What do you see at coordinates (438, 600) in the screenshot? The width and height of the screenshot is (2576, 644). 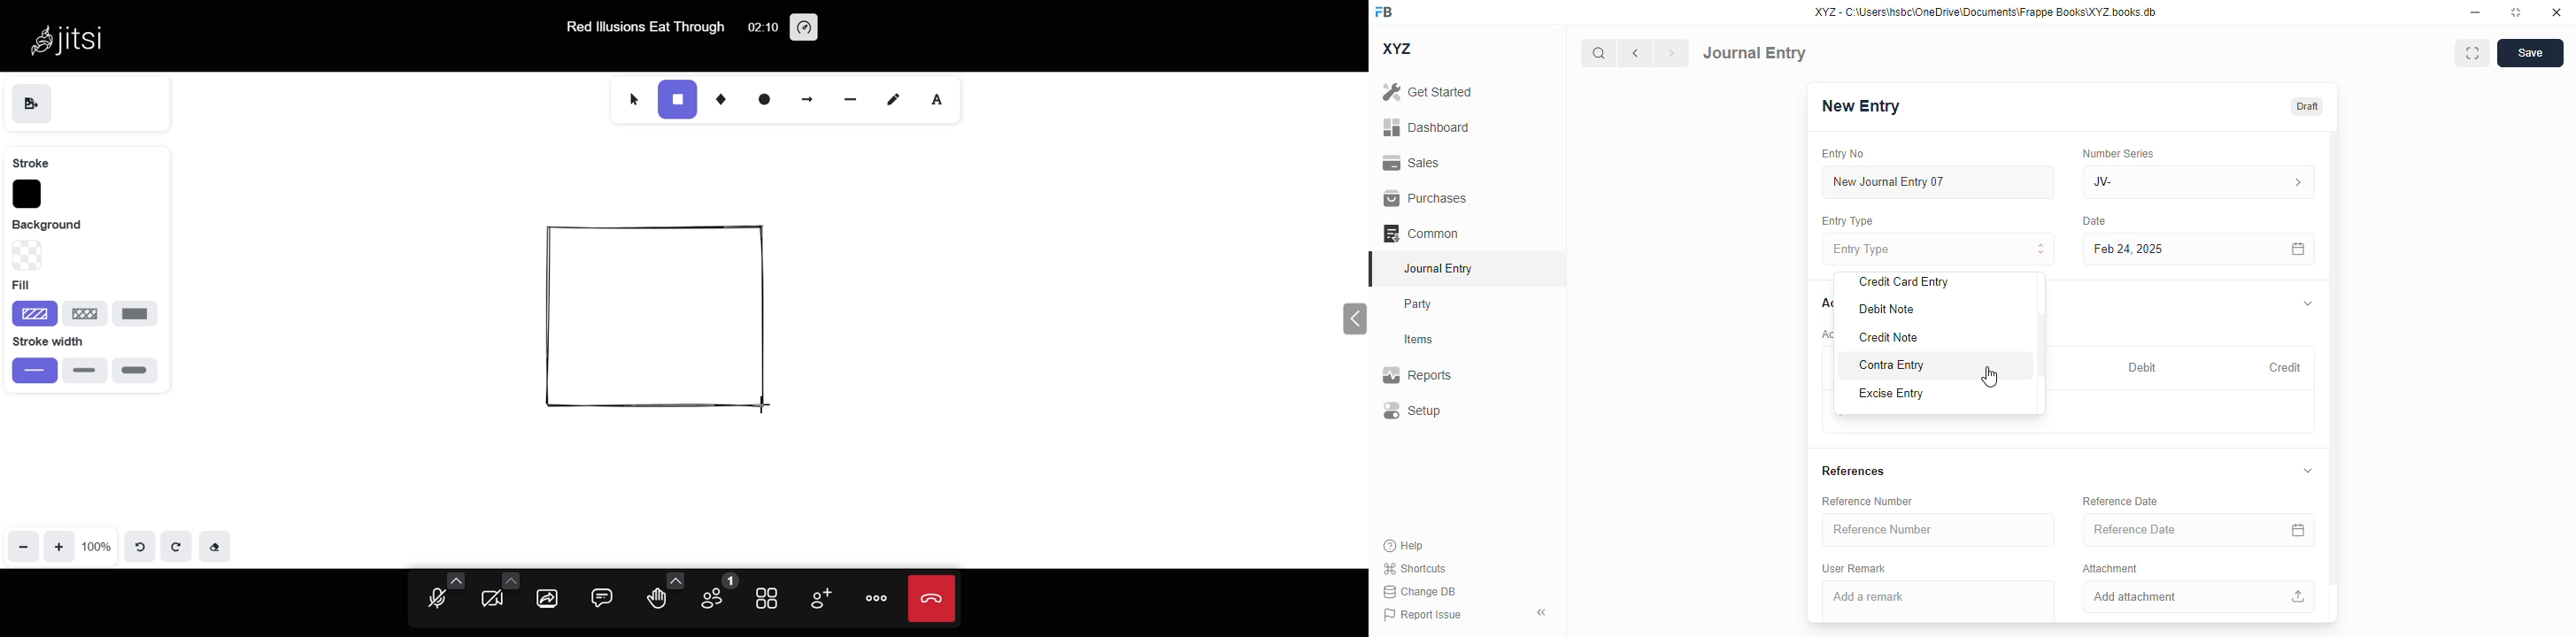 I see `microphone` at bounding box center [438, 600].